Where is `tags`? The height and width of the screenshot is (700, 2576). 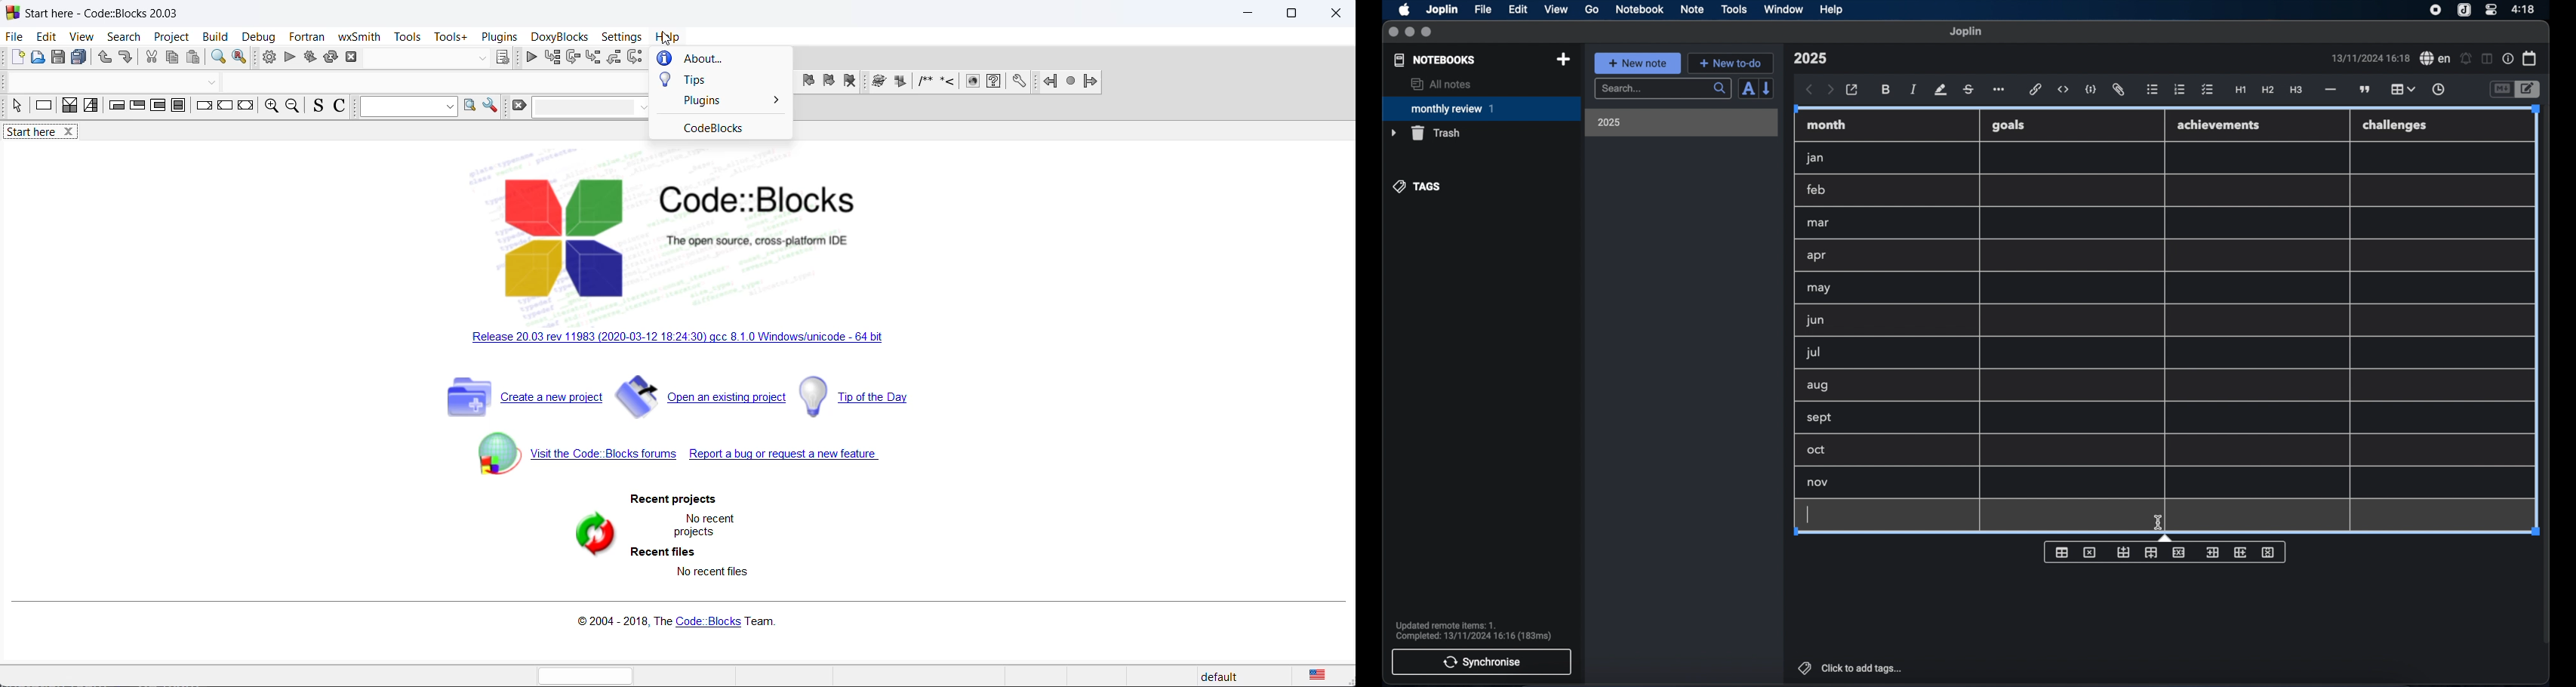
tags is located at coordinates (1418, 186).